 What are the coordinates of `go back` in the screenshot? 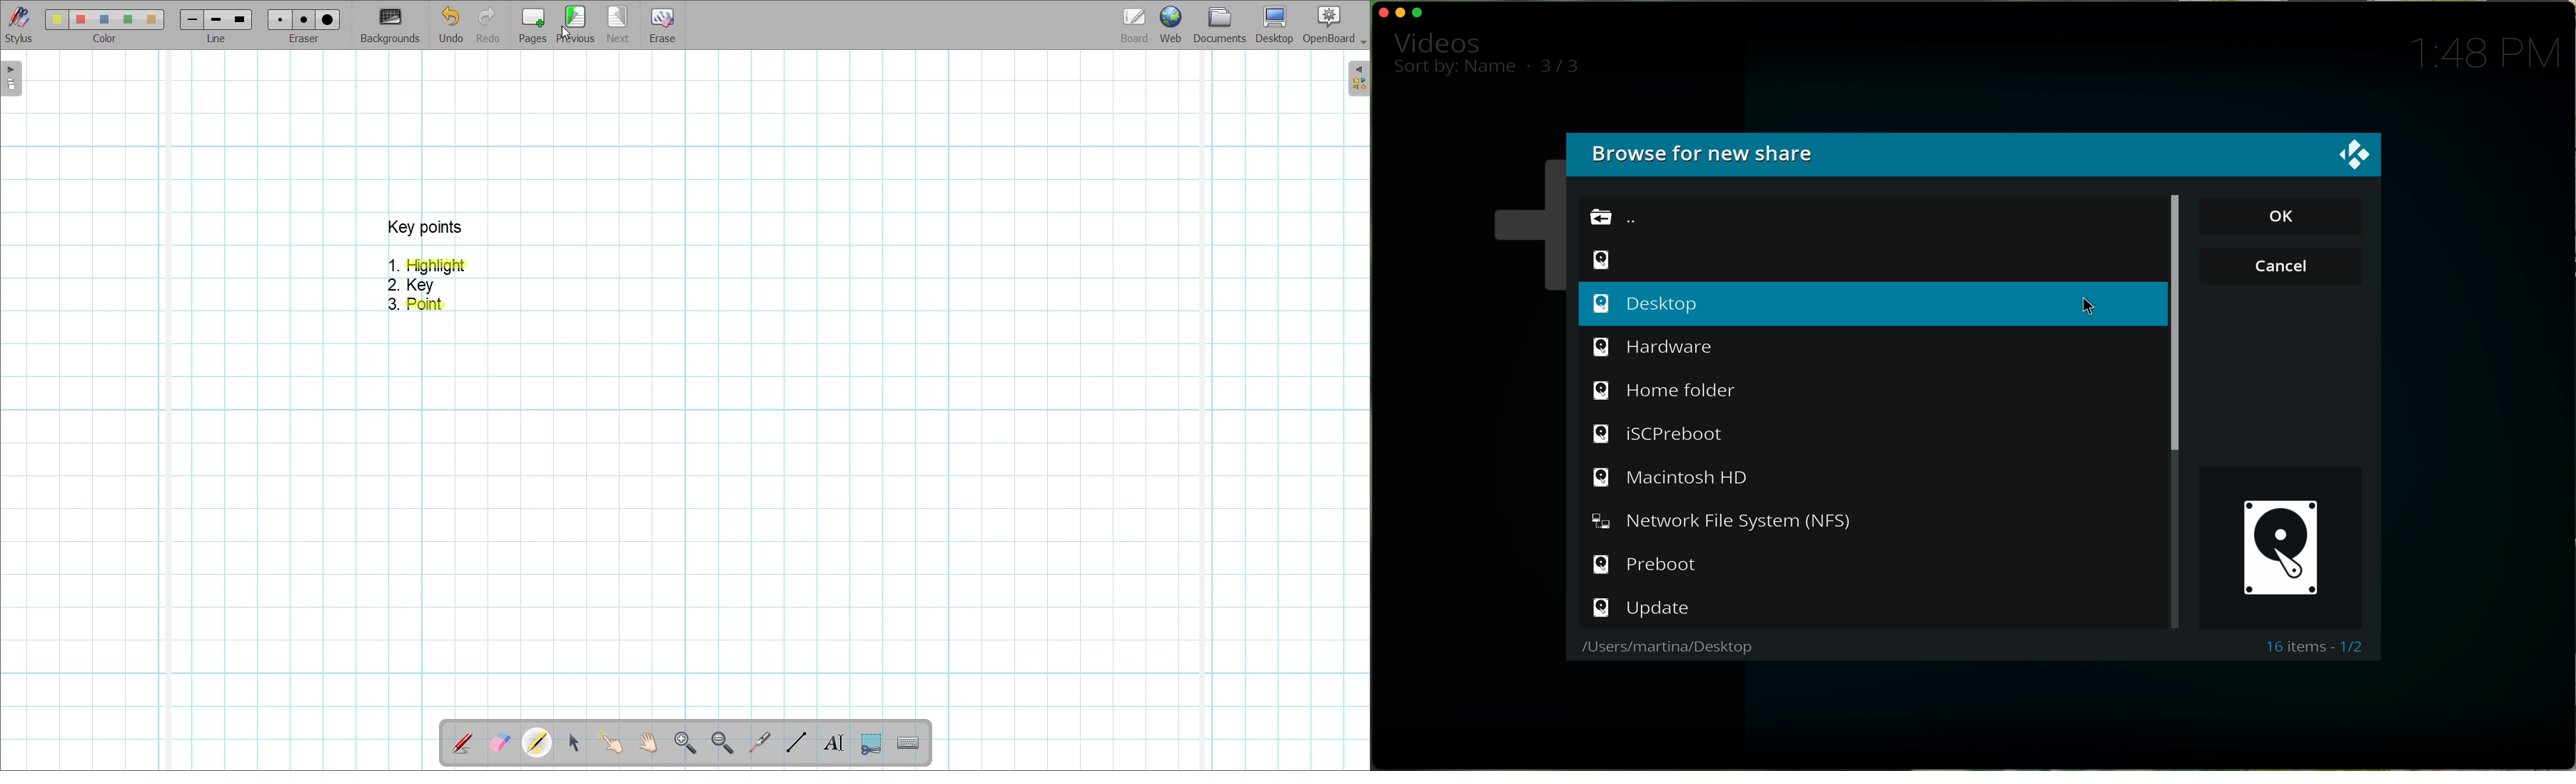 It's located at (1611, 217).